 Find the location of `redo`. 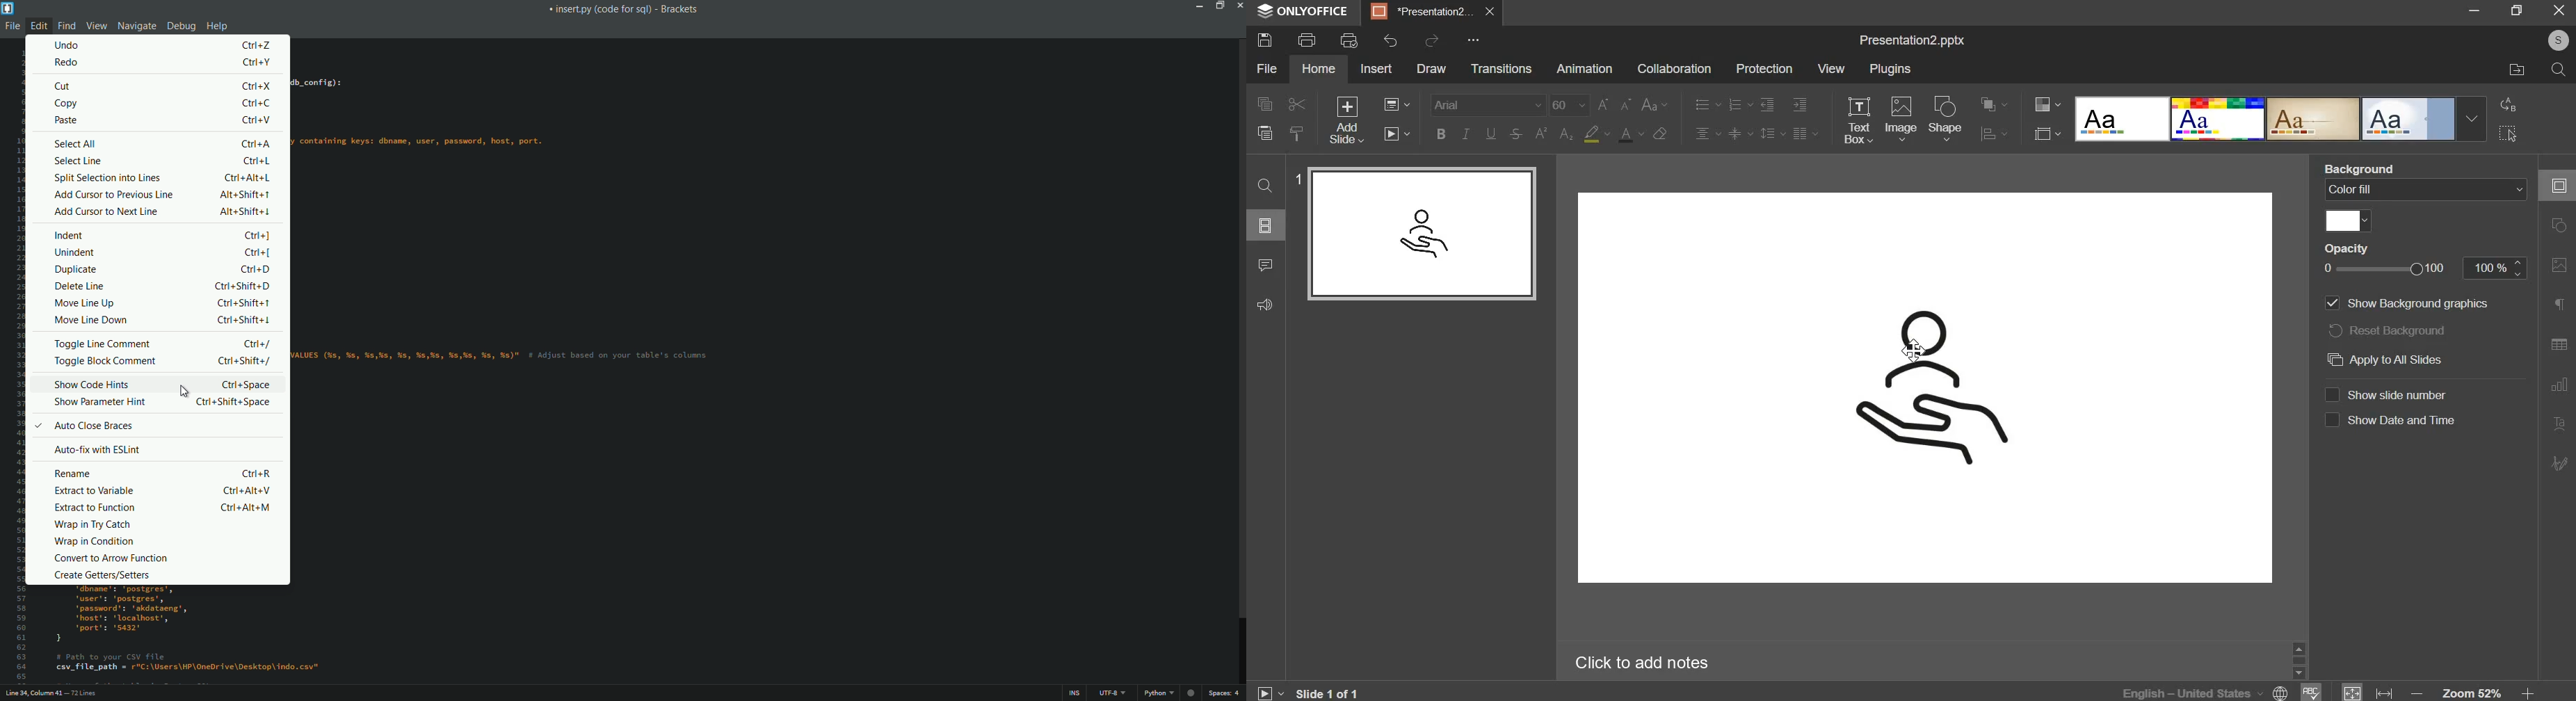

redo is located at coordinates (68, 62).